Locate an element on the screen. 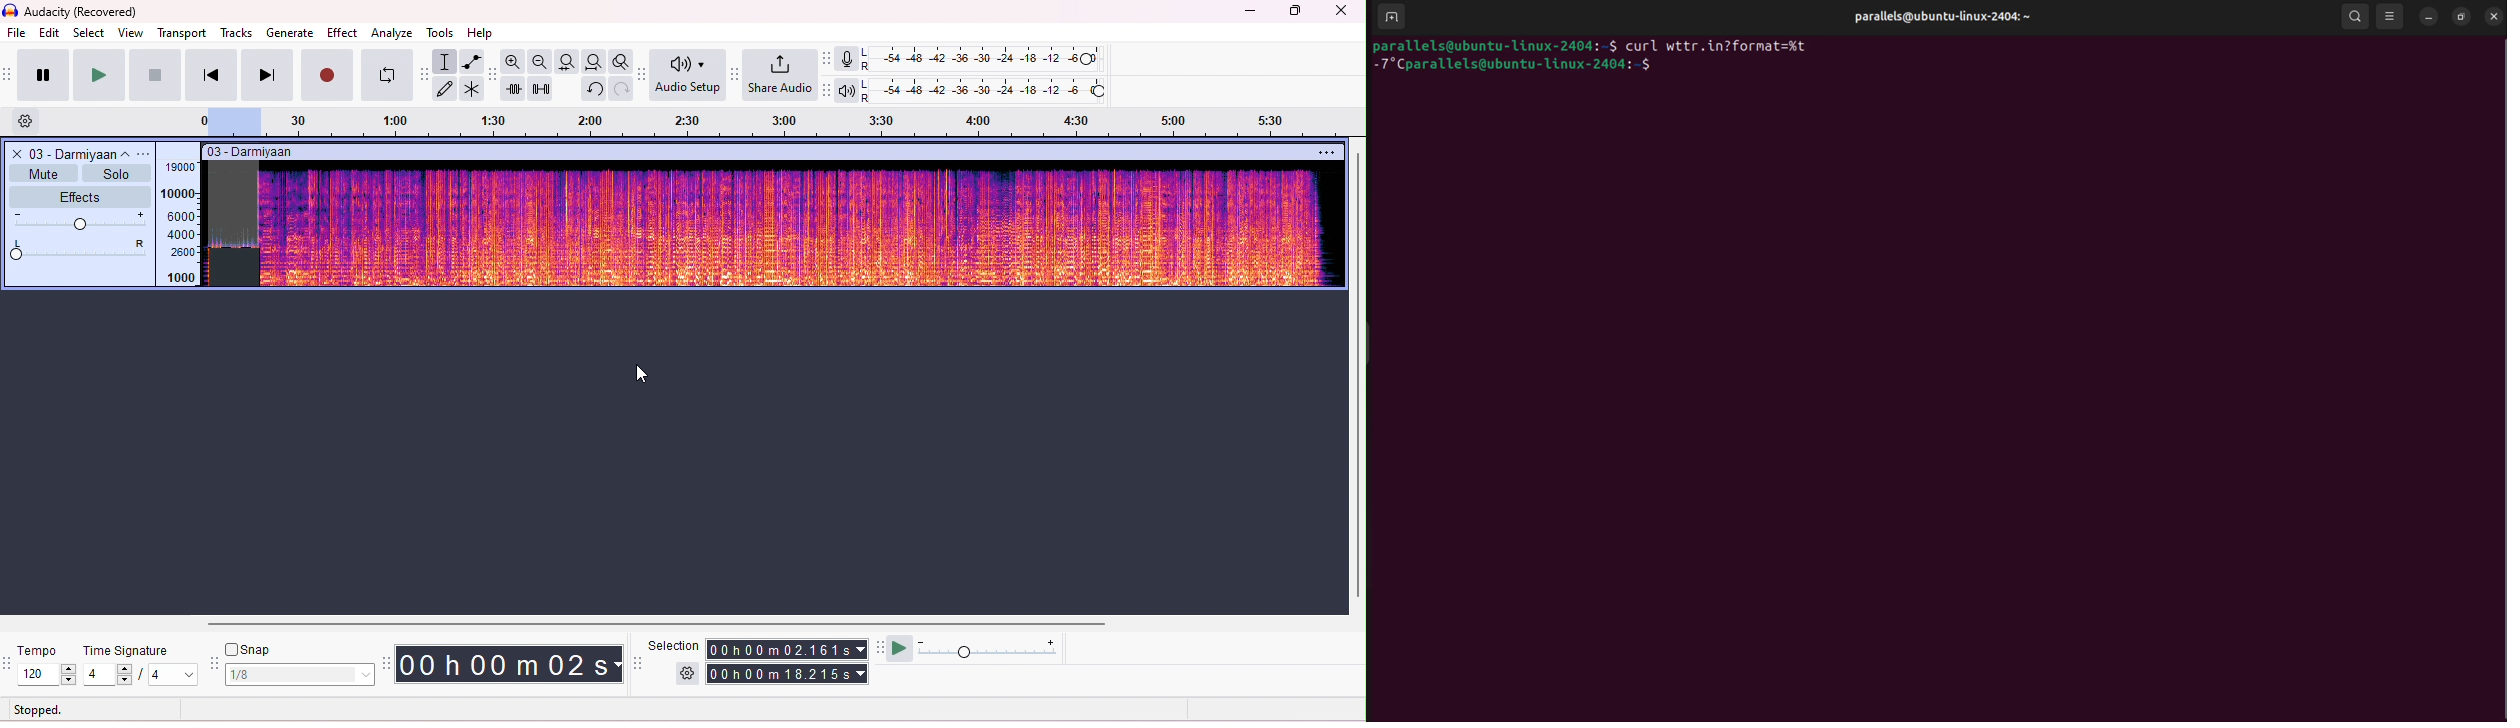 Image resolution: width=2520 pixels, height=728 pixels. tools toolbar is located at coordinates (424, 75).